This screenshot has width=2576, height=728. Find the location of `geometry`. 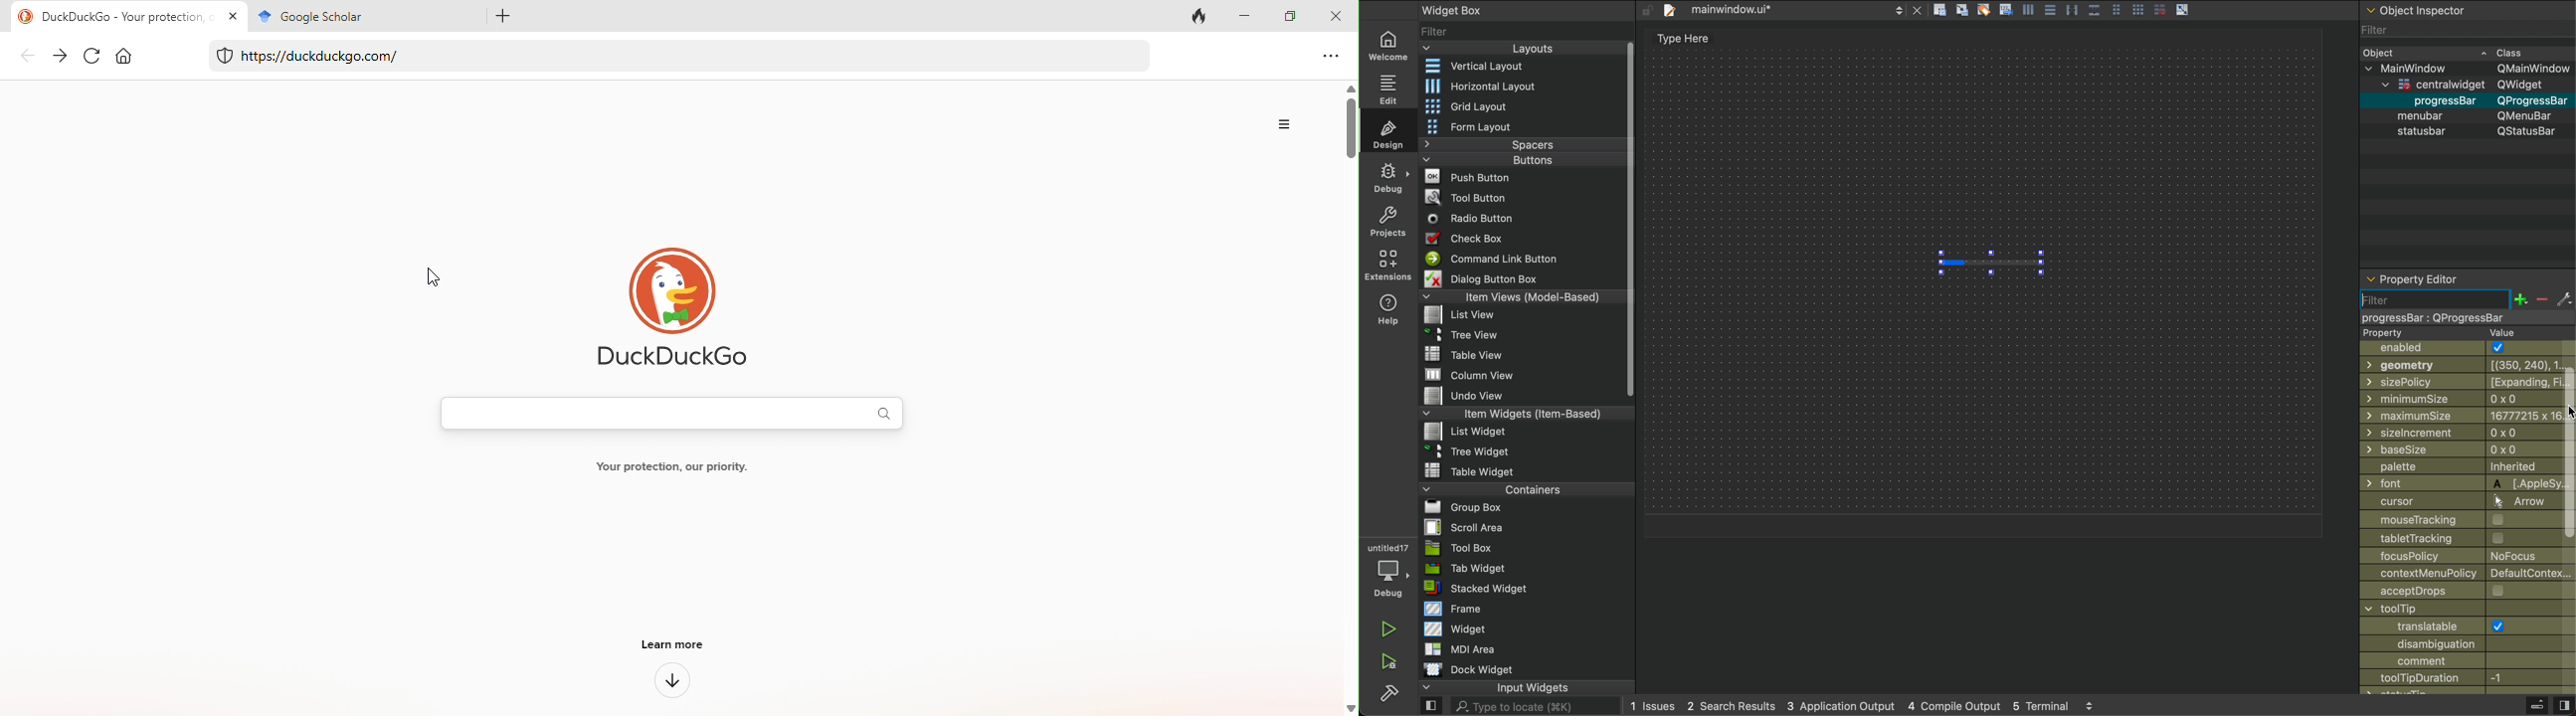

geometry is located at coordinates (2454, 365).